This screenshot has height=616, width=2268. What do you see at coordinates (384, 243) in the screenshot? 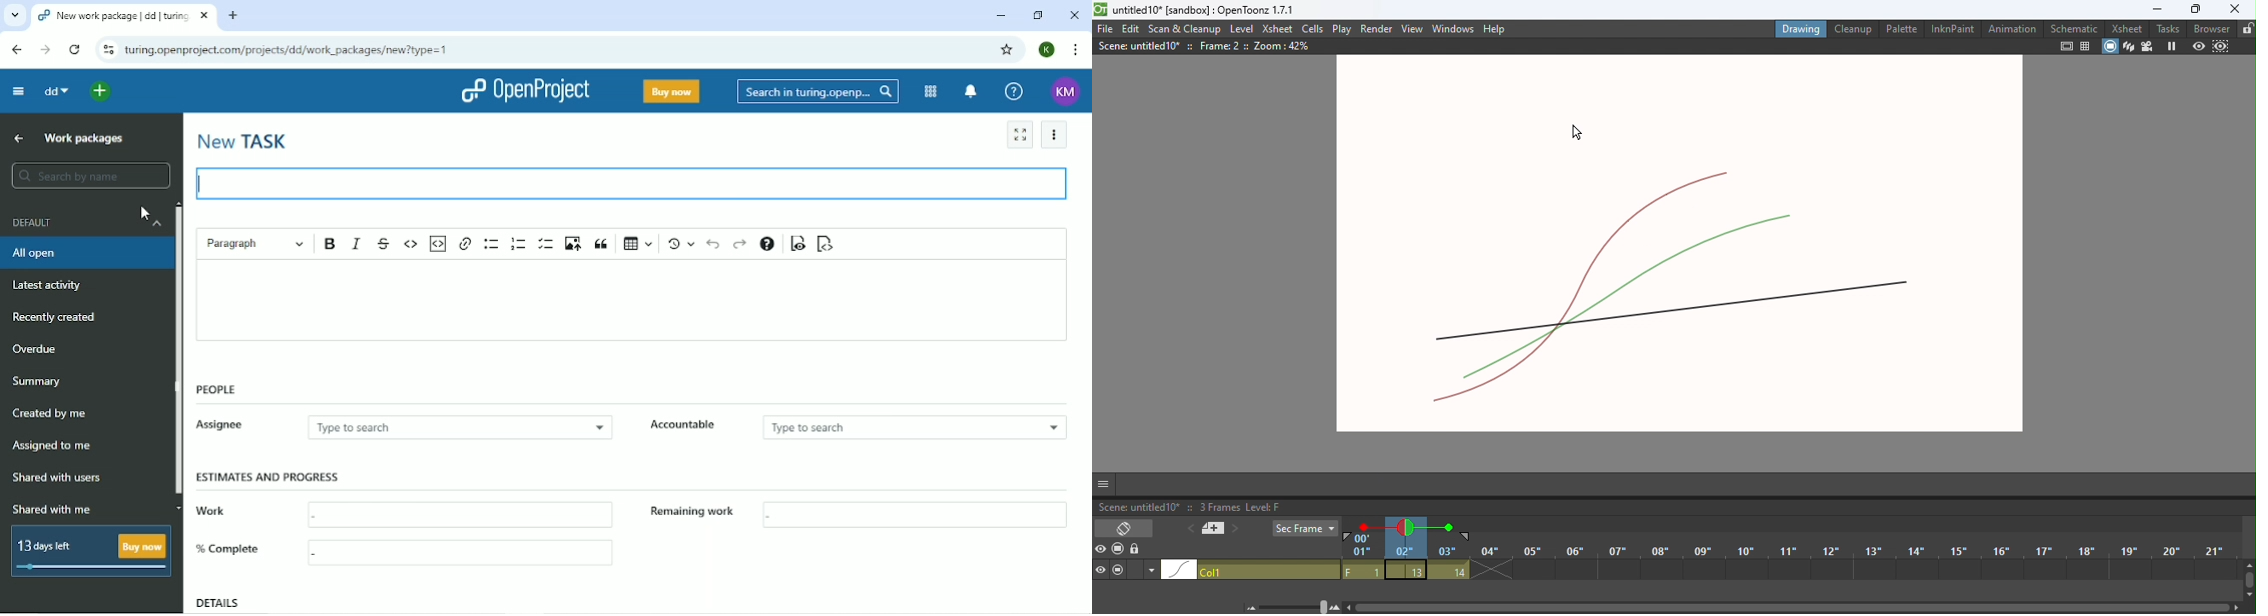
I see `Strikethrough` at bounding box center [384, 243].